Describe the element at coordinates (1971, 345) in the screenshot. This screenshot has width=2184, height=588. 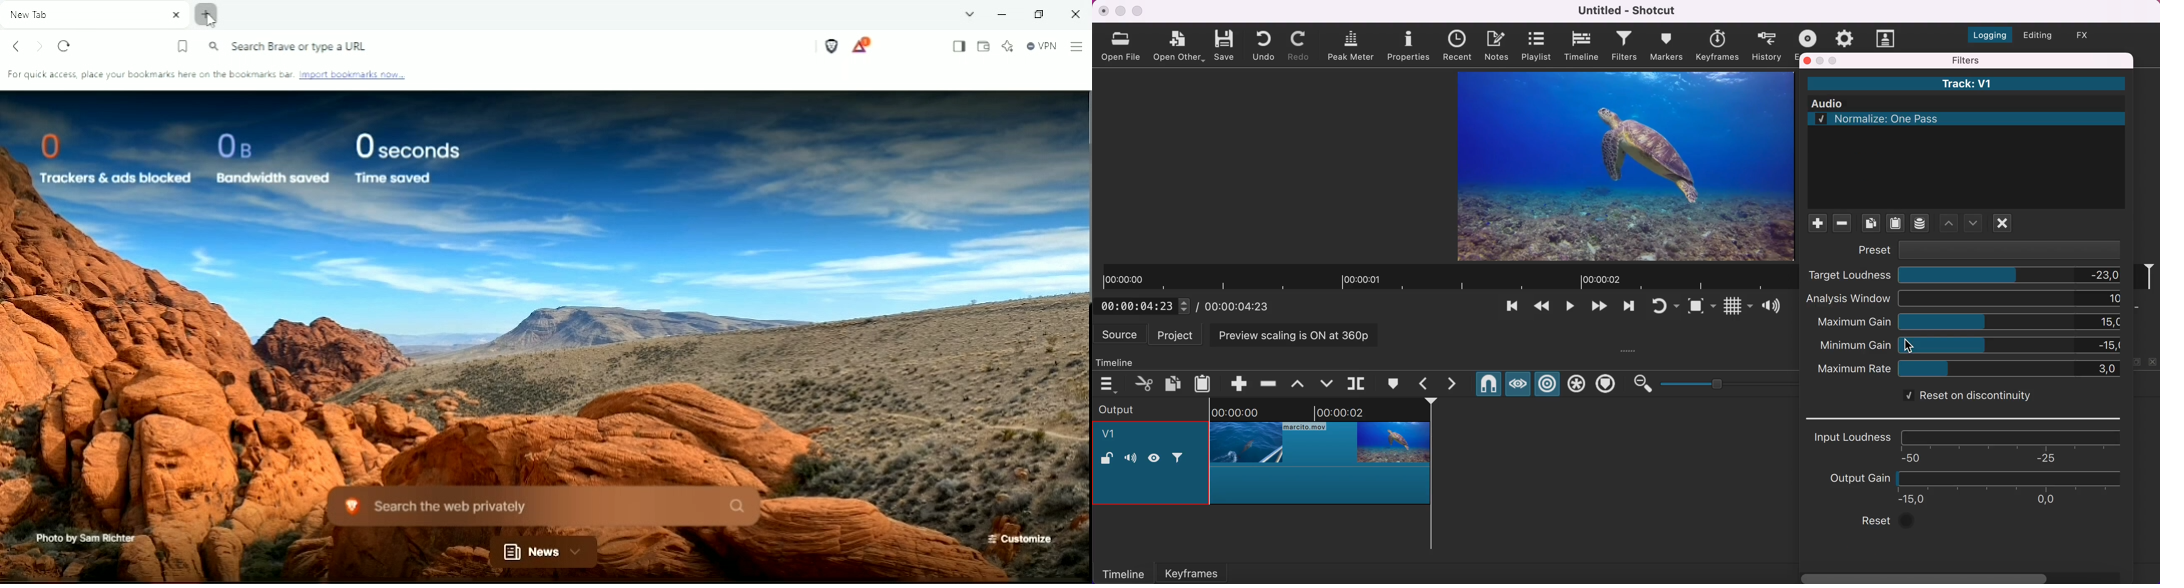
I see `minimum gain` at that location.